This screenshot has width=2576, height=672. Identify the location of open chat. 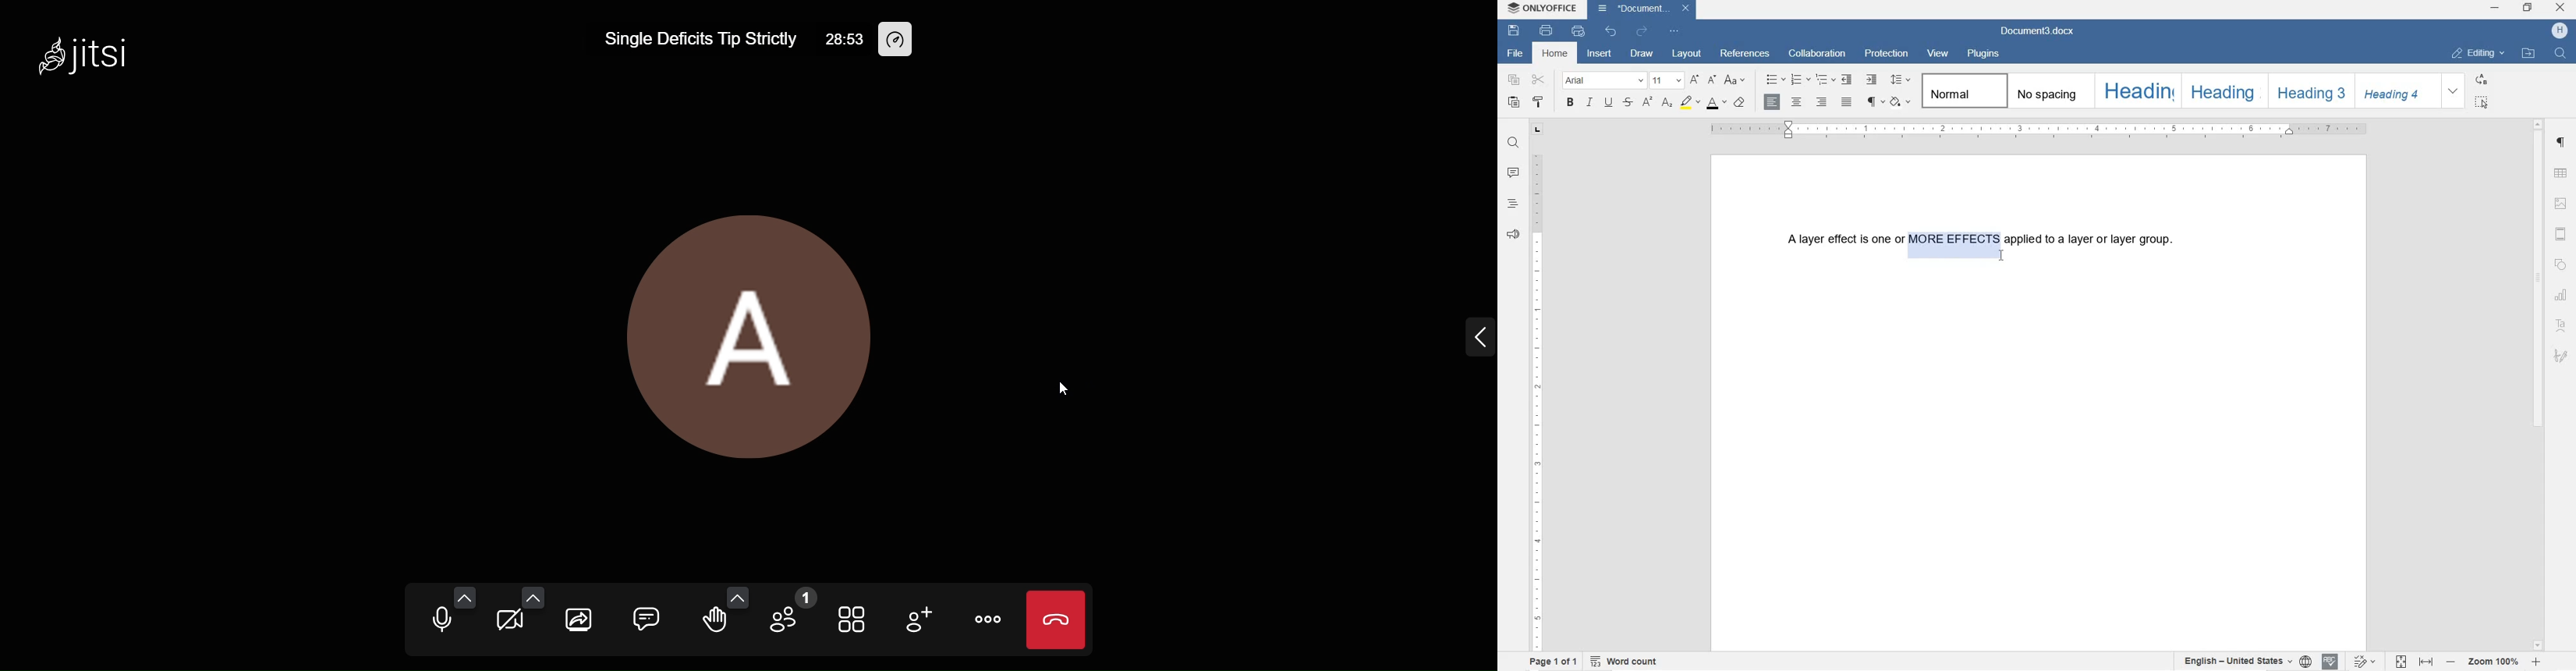
(642, 617).